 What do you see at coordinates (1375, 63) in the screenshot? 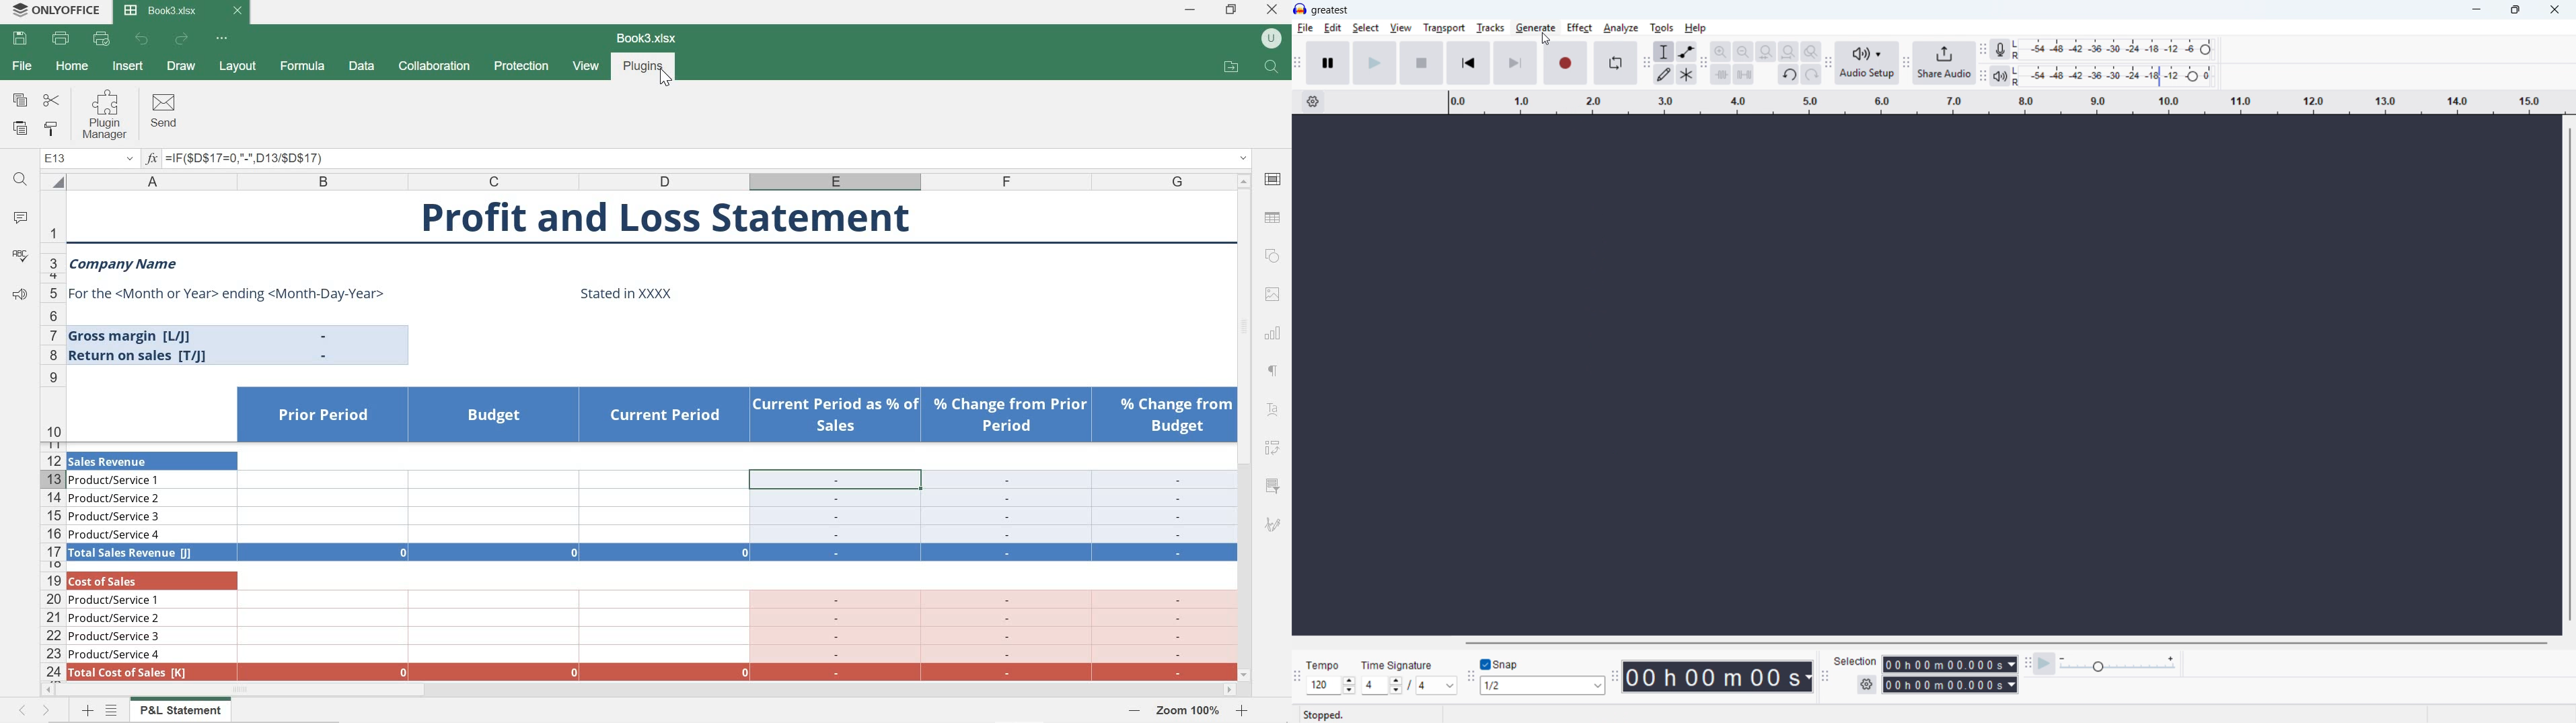
I see `play` at bounding box center [1375, 63].